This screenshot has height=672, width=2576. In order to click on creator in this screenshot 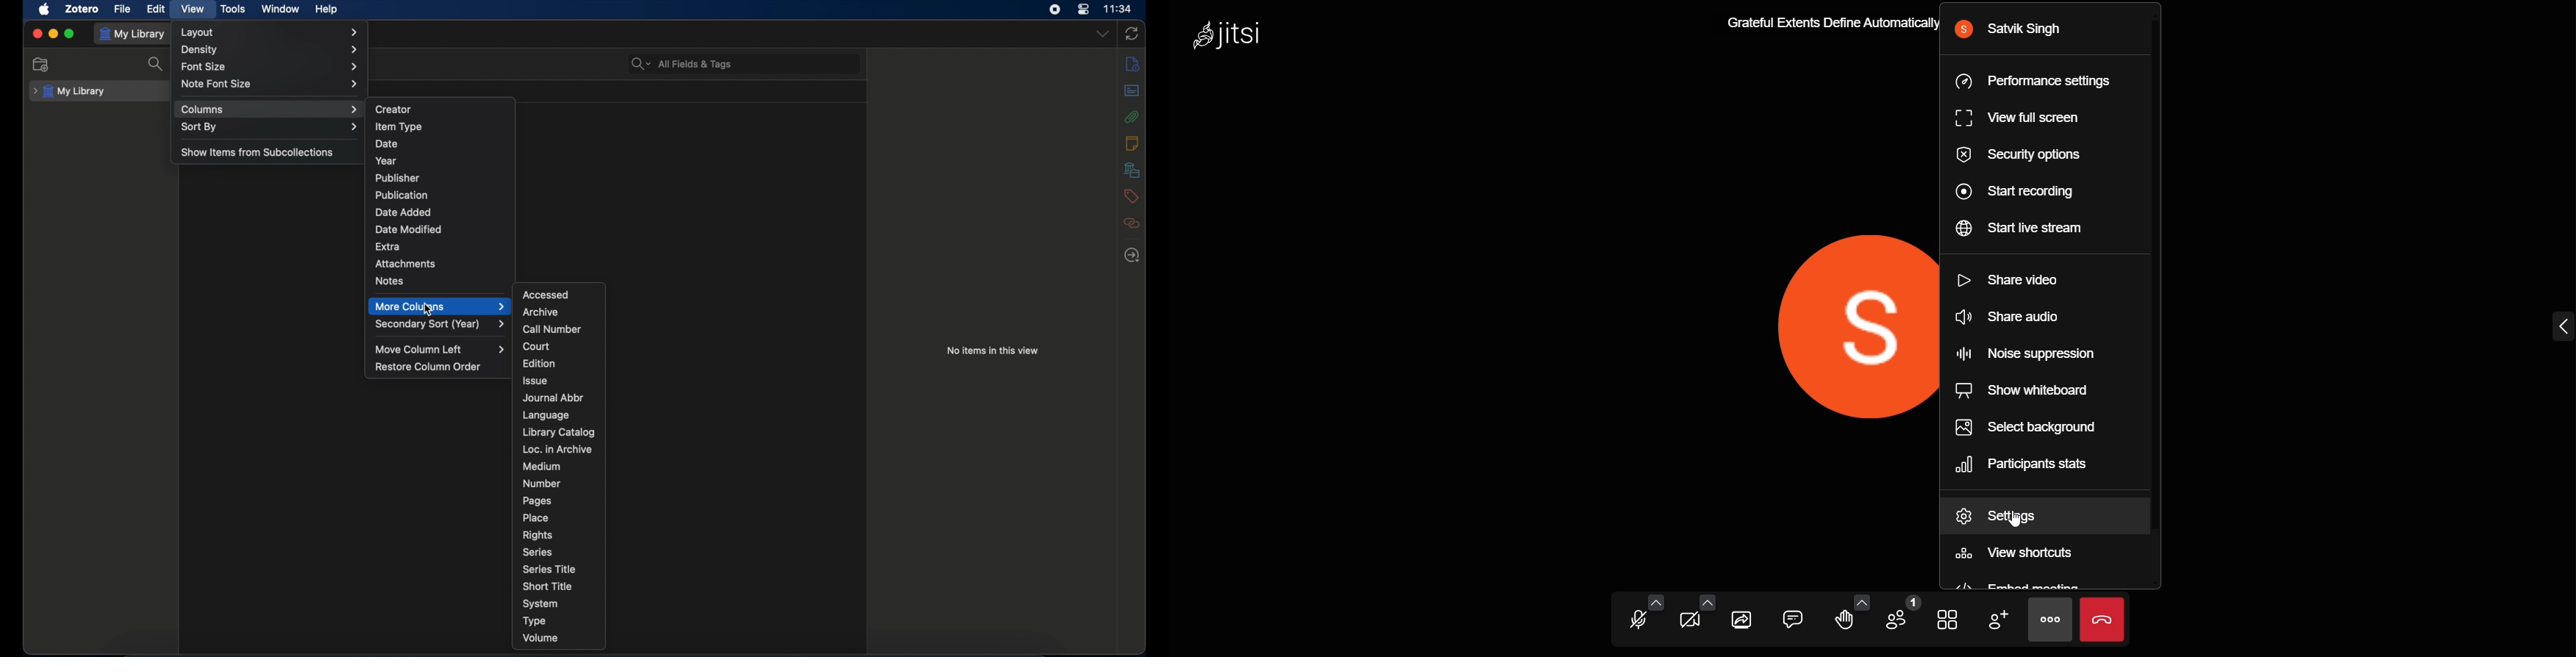, I will do `click(394, 108)`.